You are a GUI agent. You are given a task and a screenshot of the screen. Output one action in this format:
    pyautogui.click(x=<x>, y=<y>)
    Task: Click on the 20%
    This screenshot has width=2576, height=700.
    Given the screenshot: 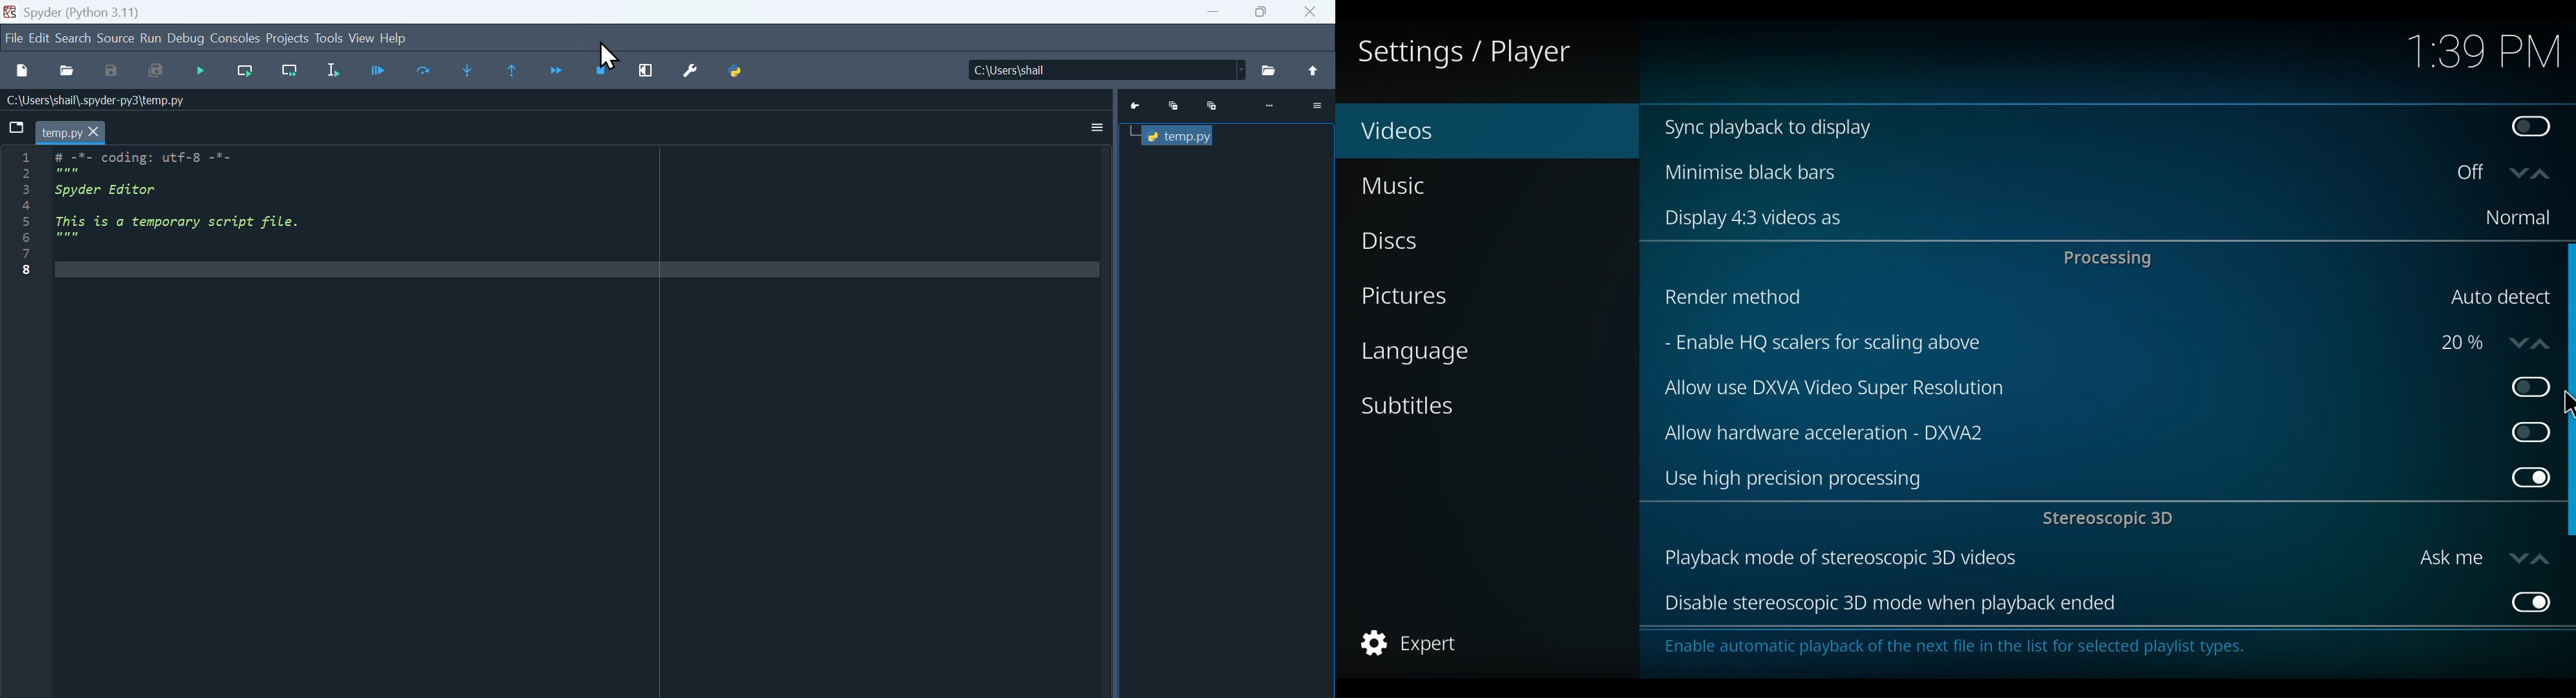 What is the action you would take?
    pyautogui.click(x=2463, y=344)
    